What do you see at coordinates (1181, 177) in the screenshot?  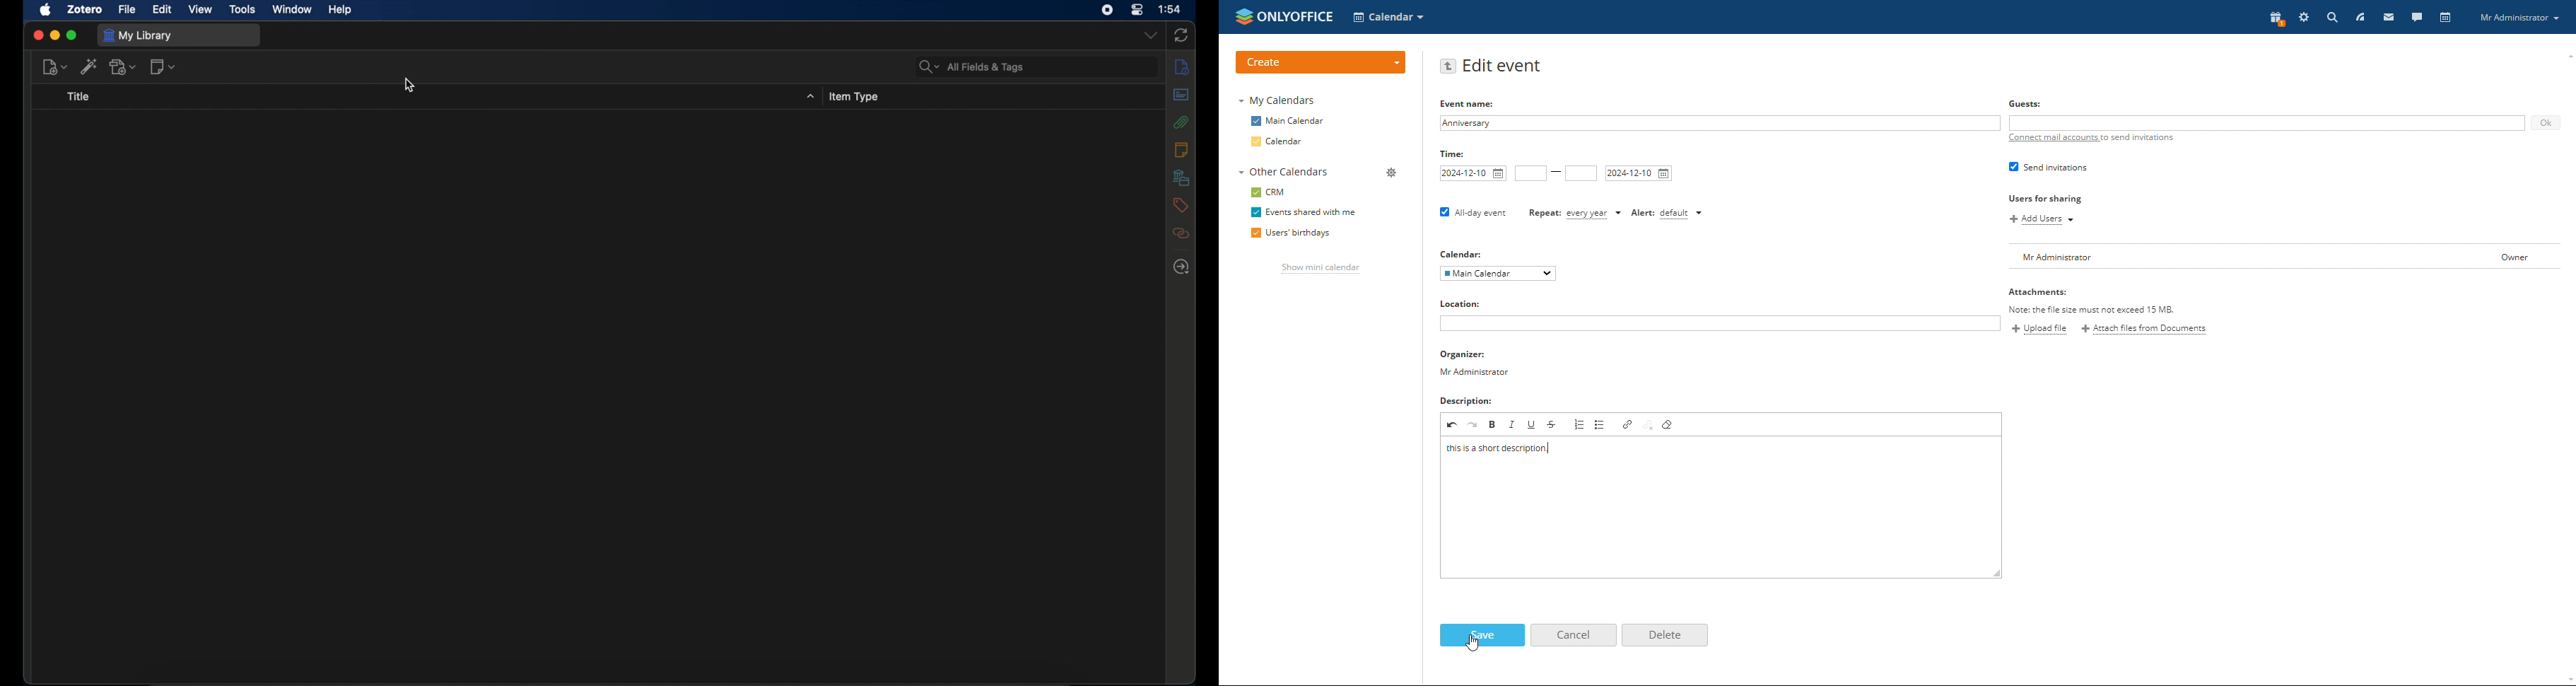 I see `libraries` at bounding box center [1181, 177].